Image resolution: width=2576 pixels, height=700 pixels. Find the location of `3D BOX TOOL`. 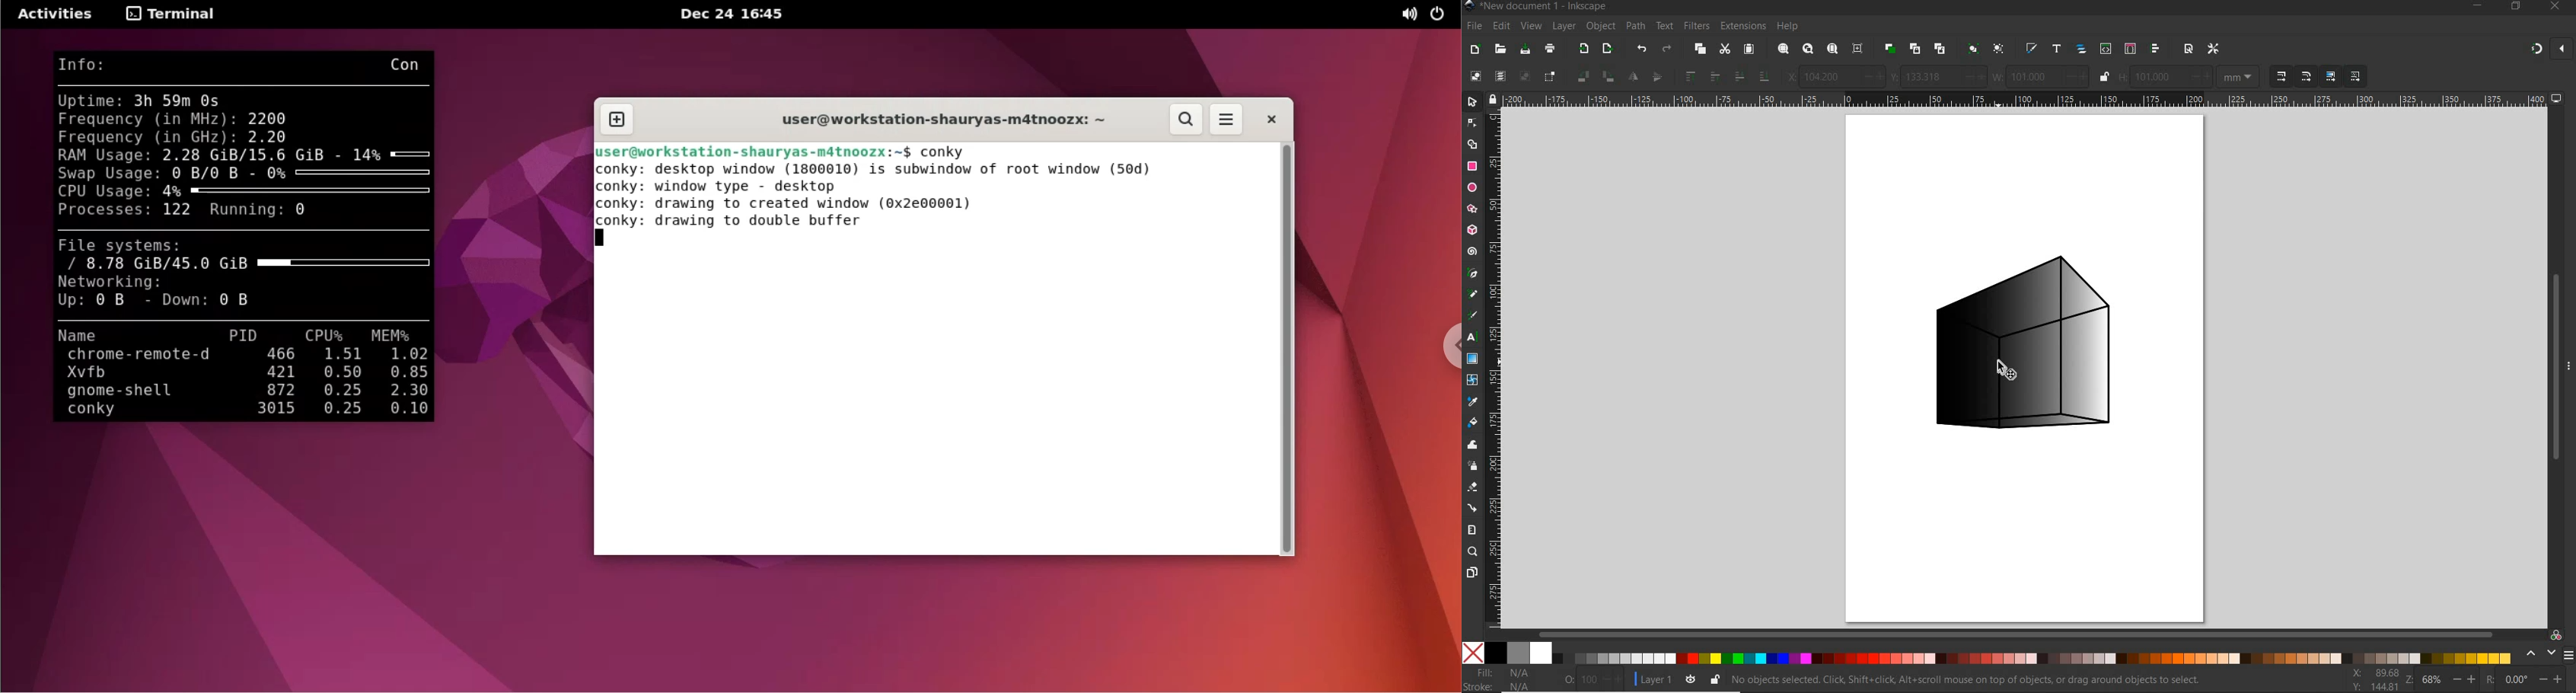

3D BOX TOOL is located at coordinates (1472, 229).